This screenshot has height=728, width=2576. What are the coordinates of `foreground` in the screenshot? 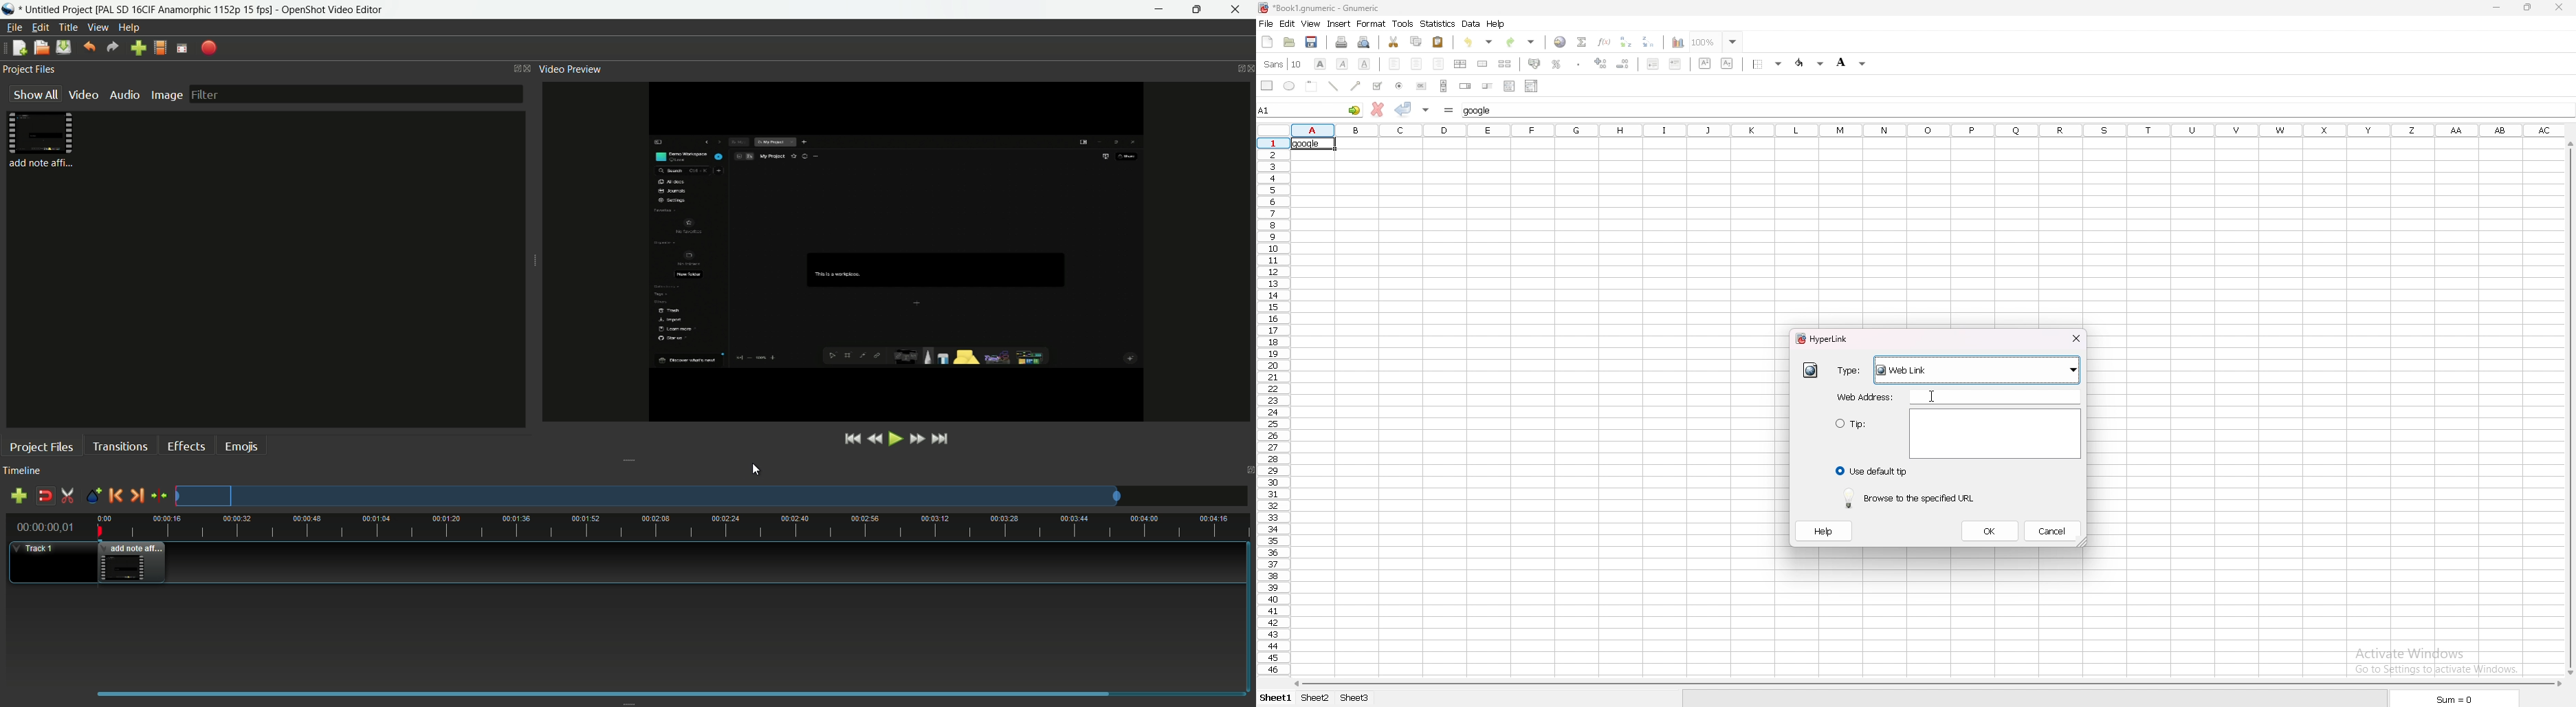 It's located at (1811, 63).